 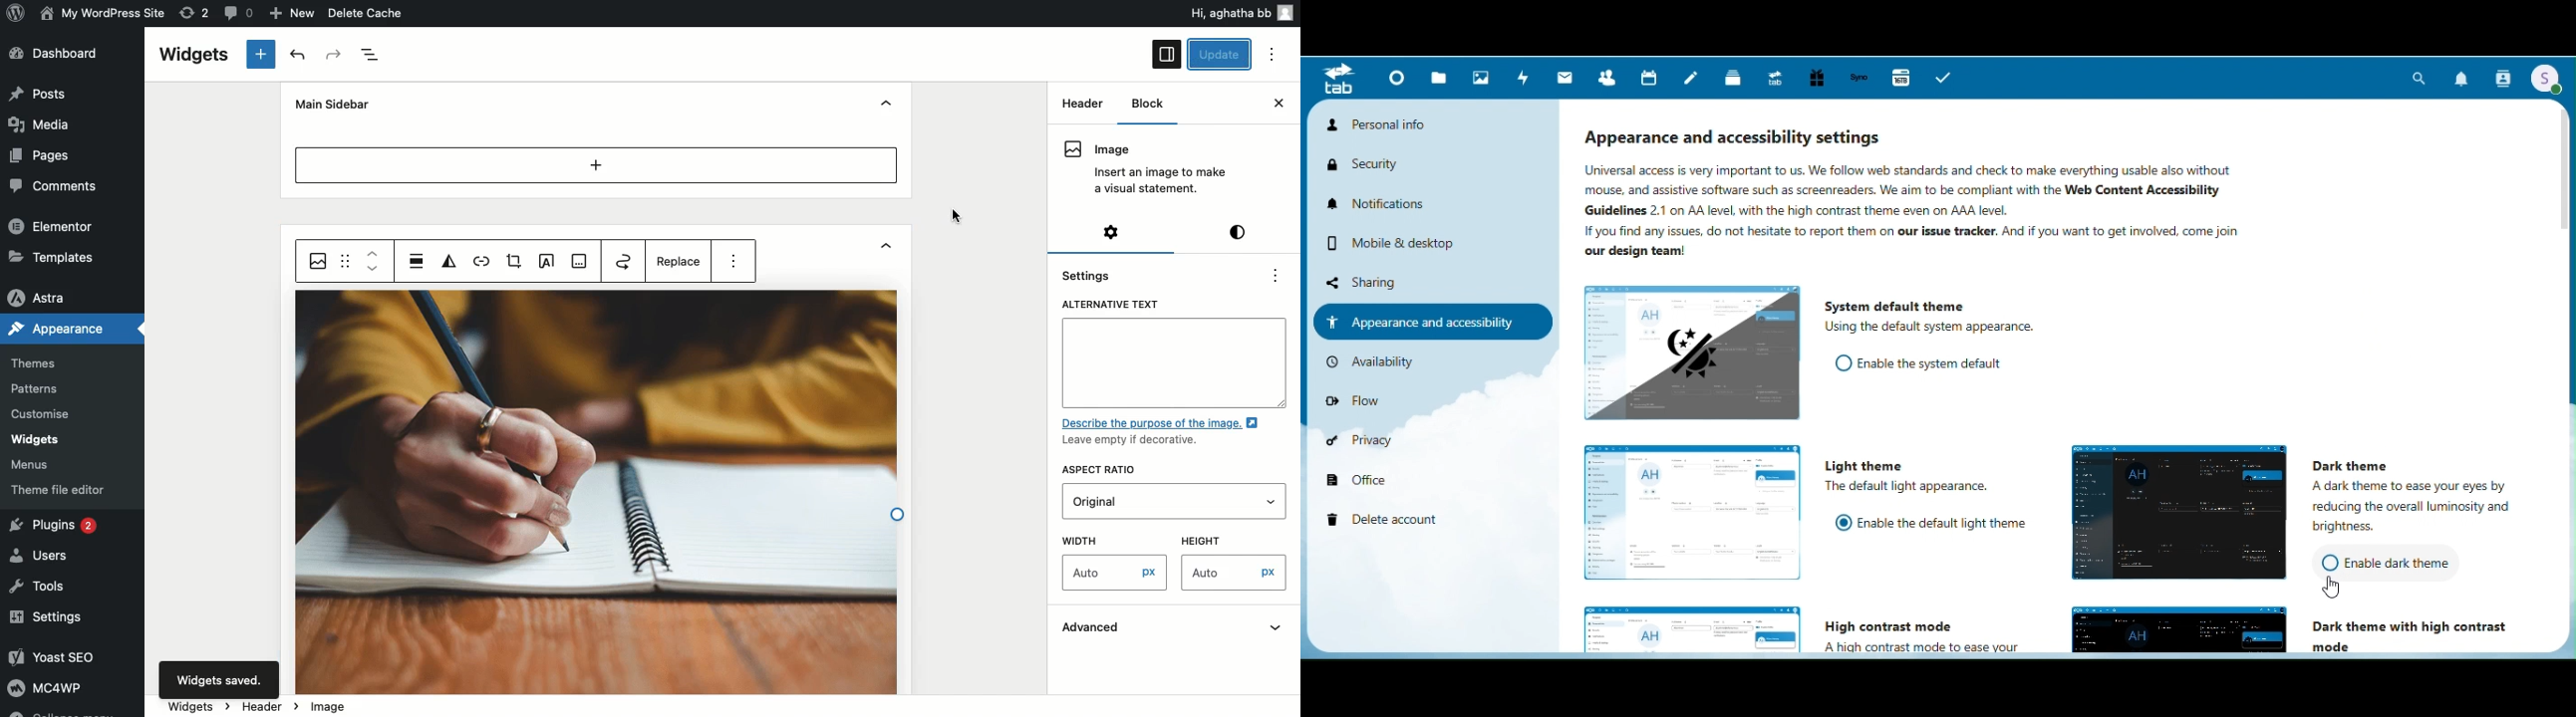 What do you see at coordinates (217, 682) in the screenshot?
I see `Widgets saved.` at bounding box center [217, 682].